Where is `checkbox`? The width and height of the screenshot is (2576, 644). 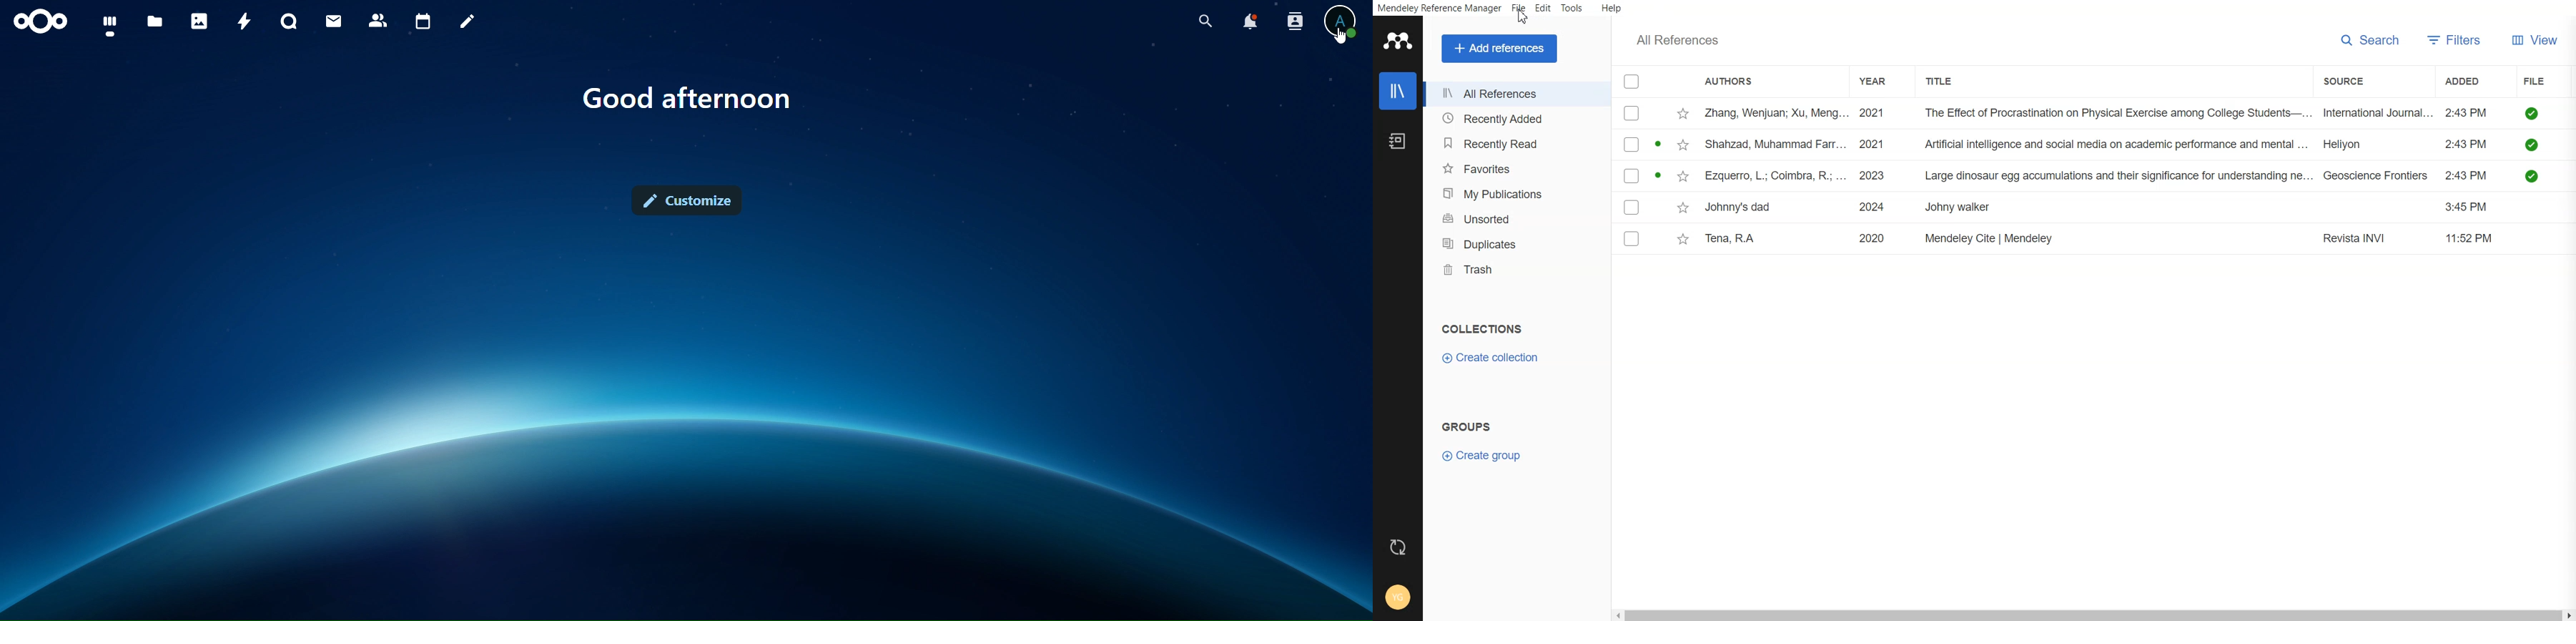 checkbox is located at coordinates (1632, 144).